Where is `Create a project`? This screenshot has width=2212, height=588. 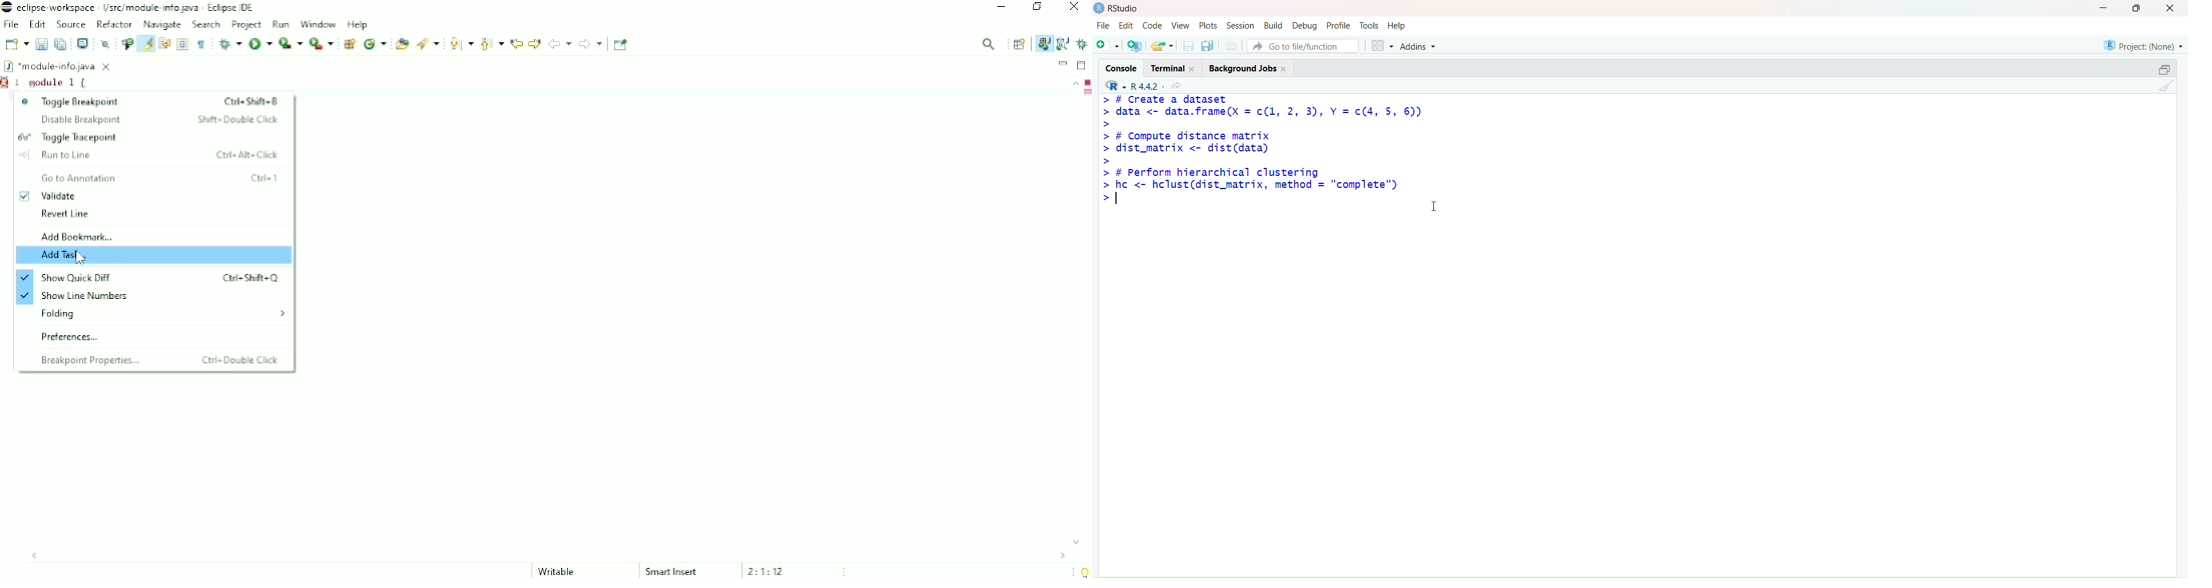 Create a project is located at coordinates (1137, 45).